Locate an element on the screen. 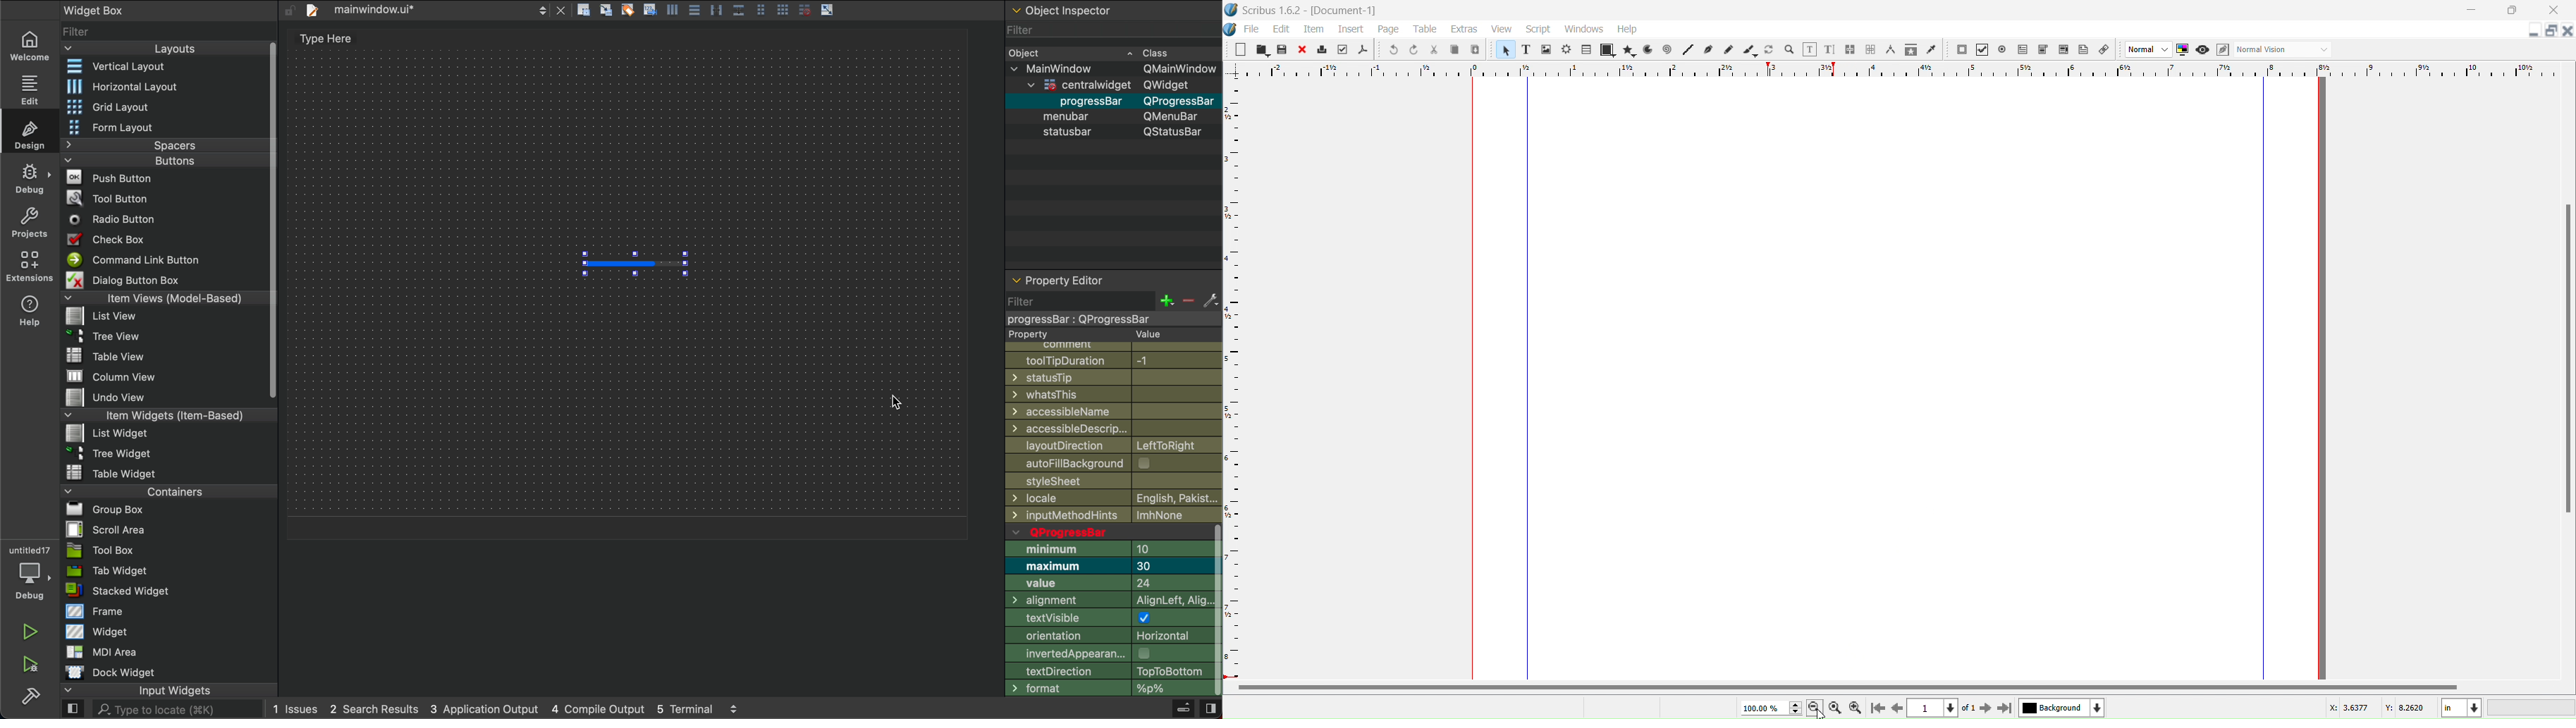 The height and width of the screenshot is (728, 2576). Radio Button is located at coordinates (116, 219).